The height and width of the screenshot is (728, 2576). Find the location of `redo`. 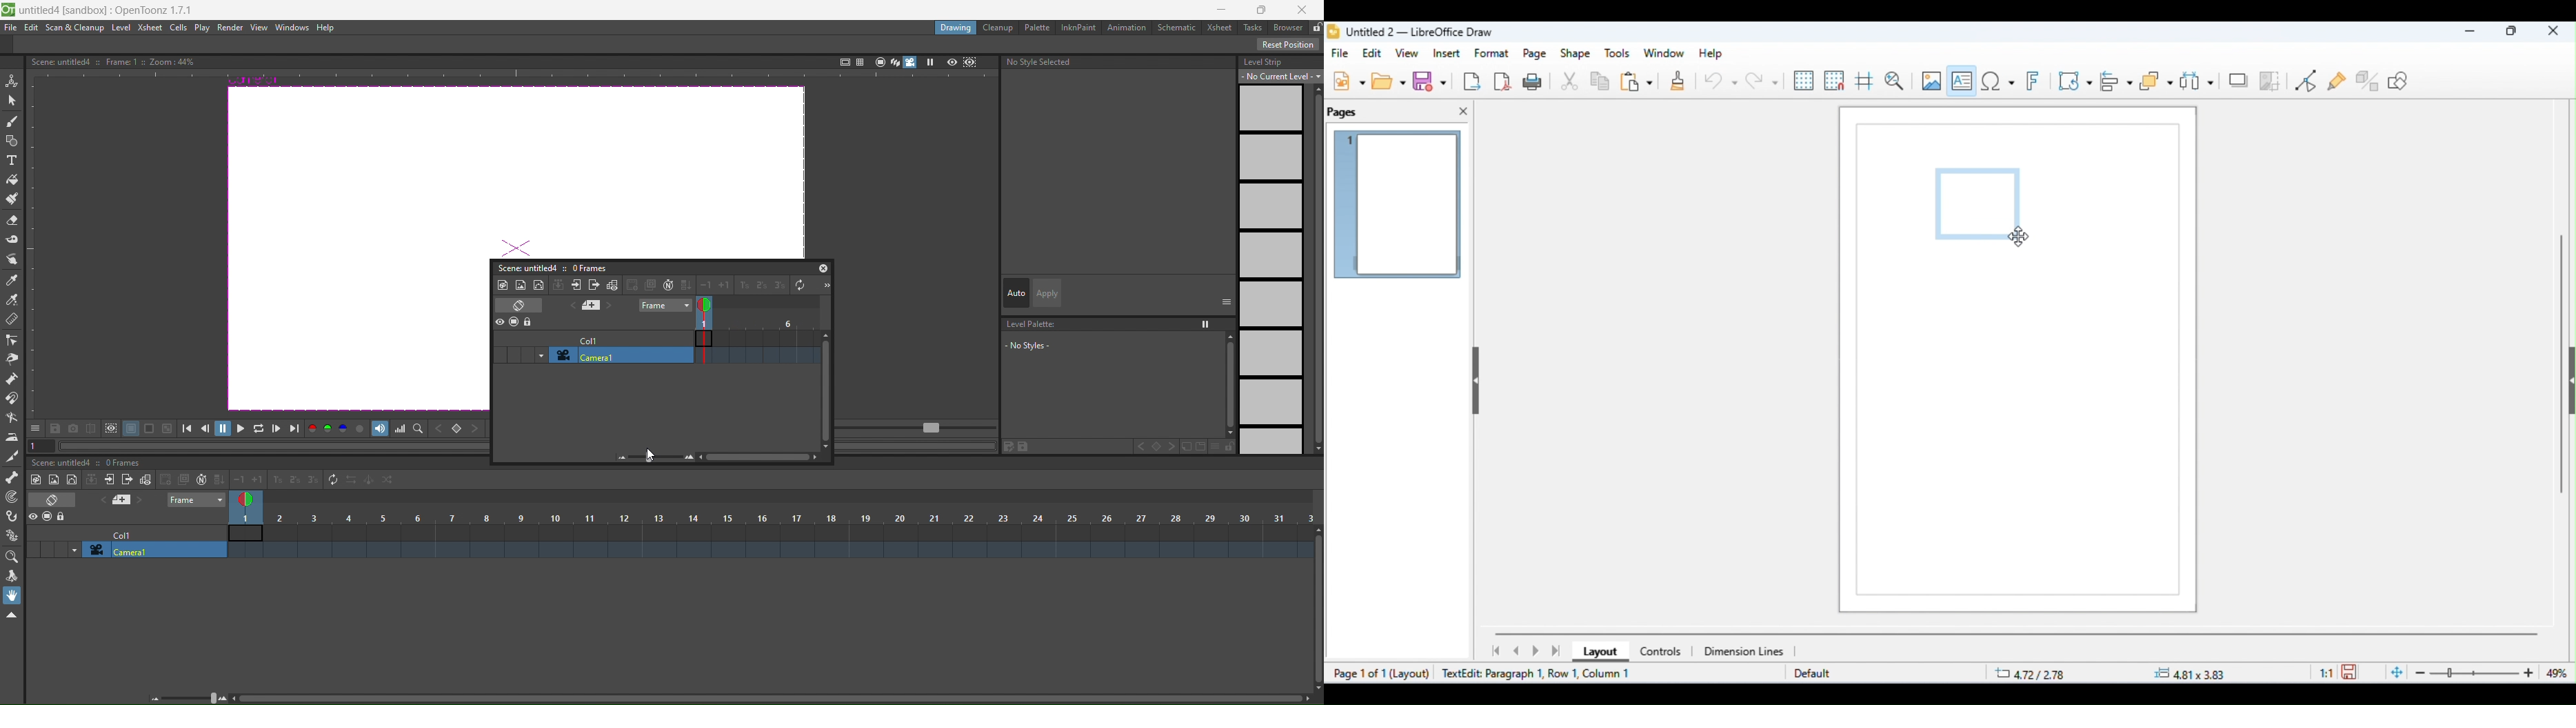

redo is located at coordinates (1762, 80).